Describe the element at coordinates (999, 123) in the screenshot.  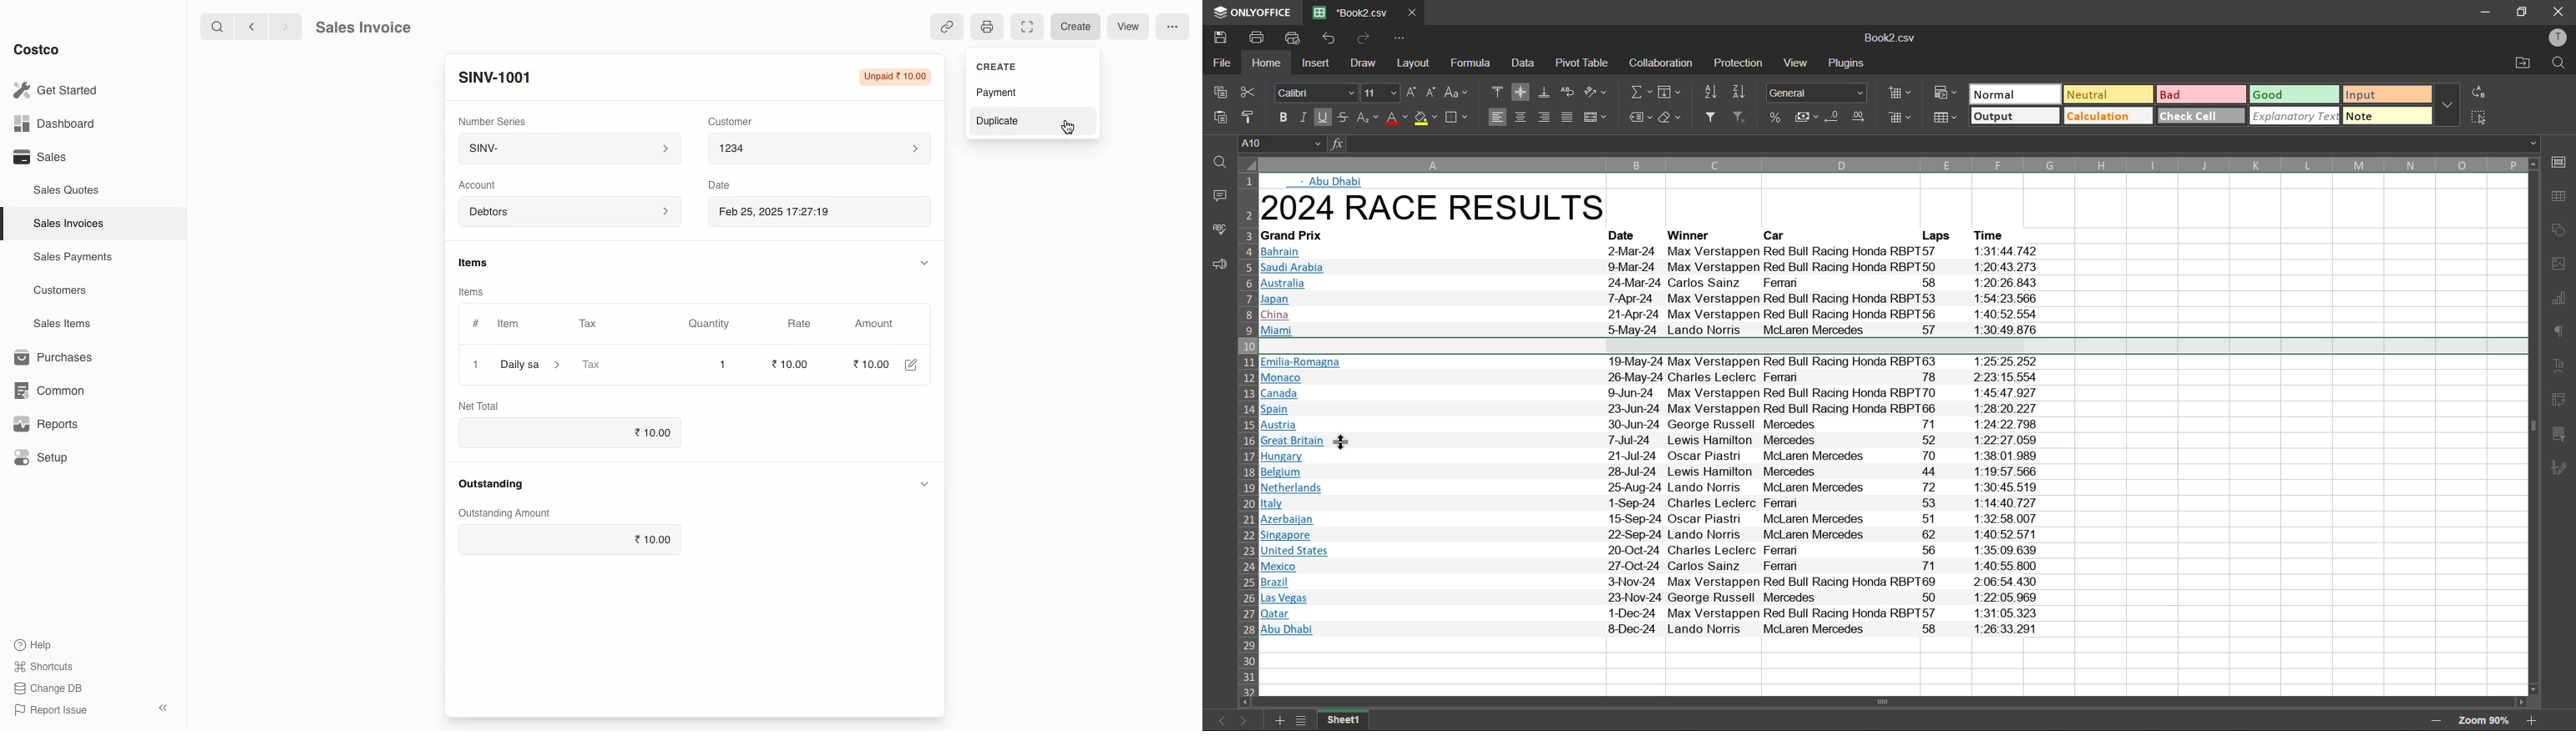
I see `Duplicate` at that location.